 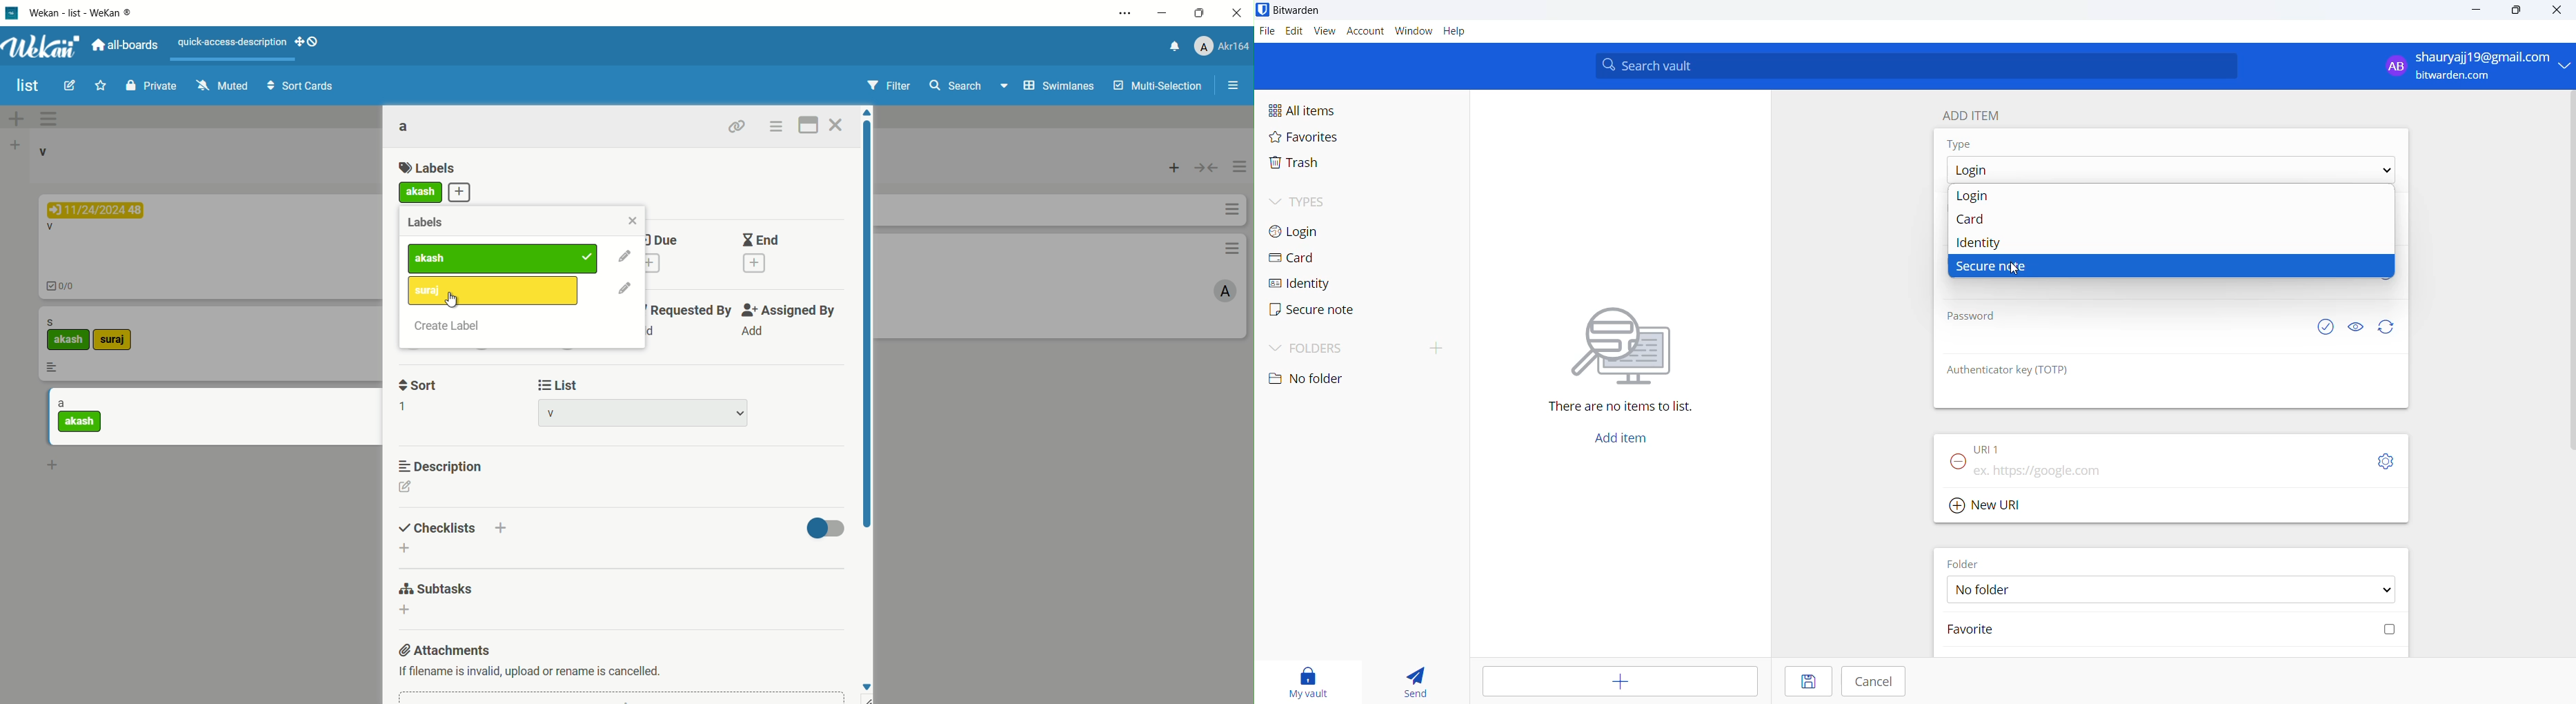 I want to click on edit, so click(x=67, y=86).